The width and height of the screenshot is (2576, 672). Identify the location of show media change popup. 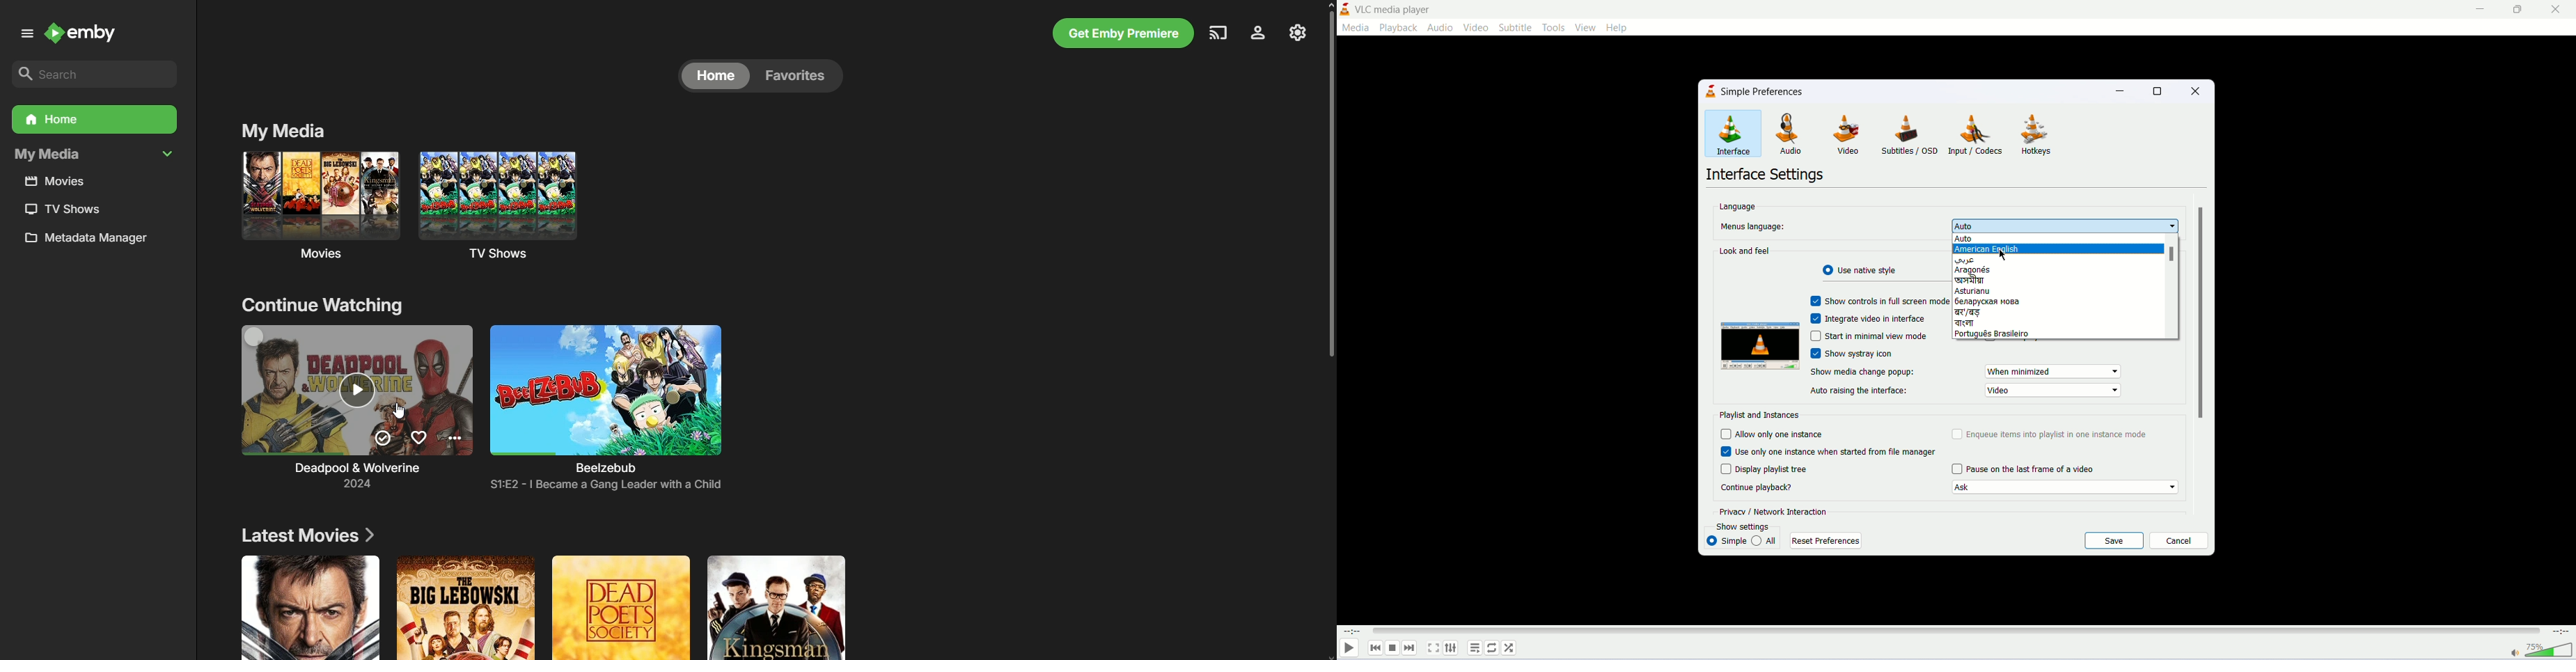
(1864, 371).